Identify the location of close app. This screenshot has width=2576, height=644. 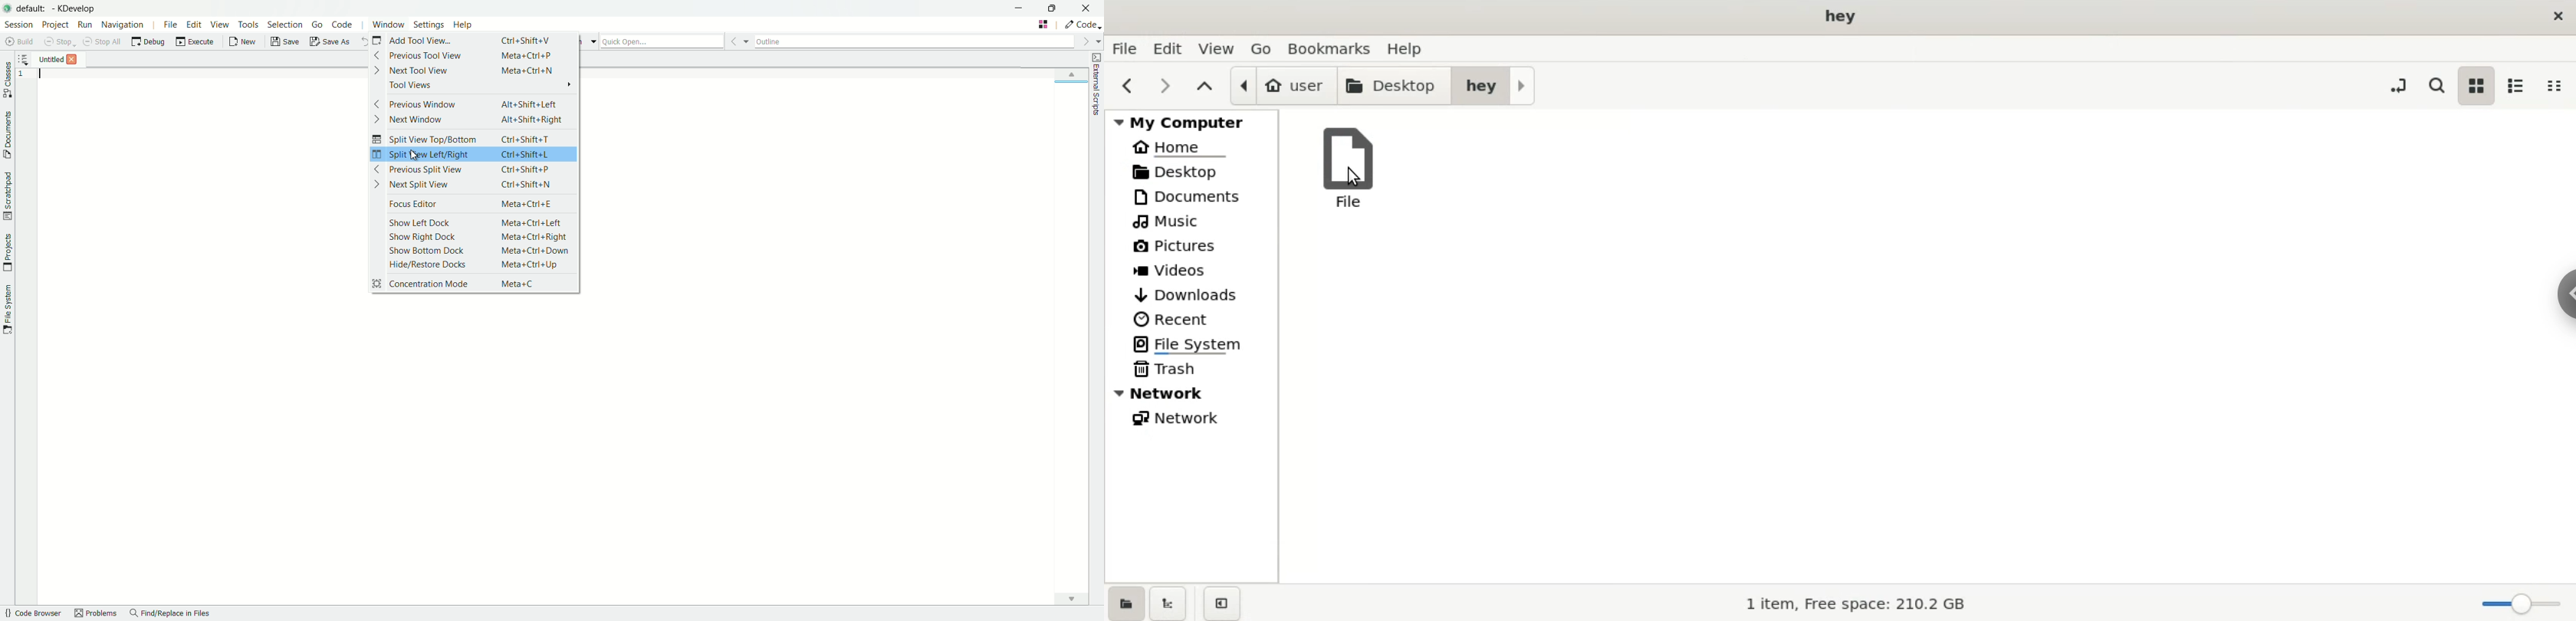
(1089, 8).